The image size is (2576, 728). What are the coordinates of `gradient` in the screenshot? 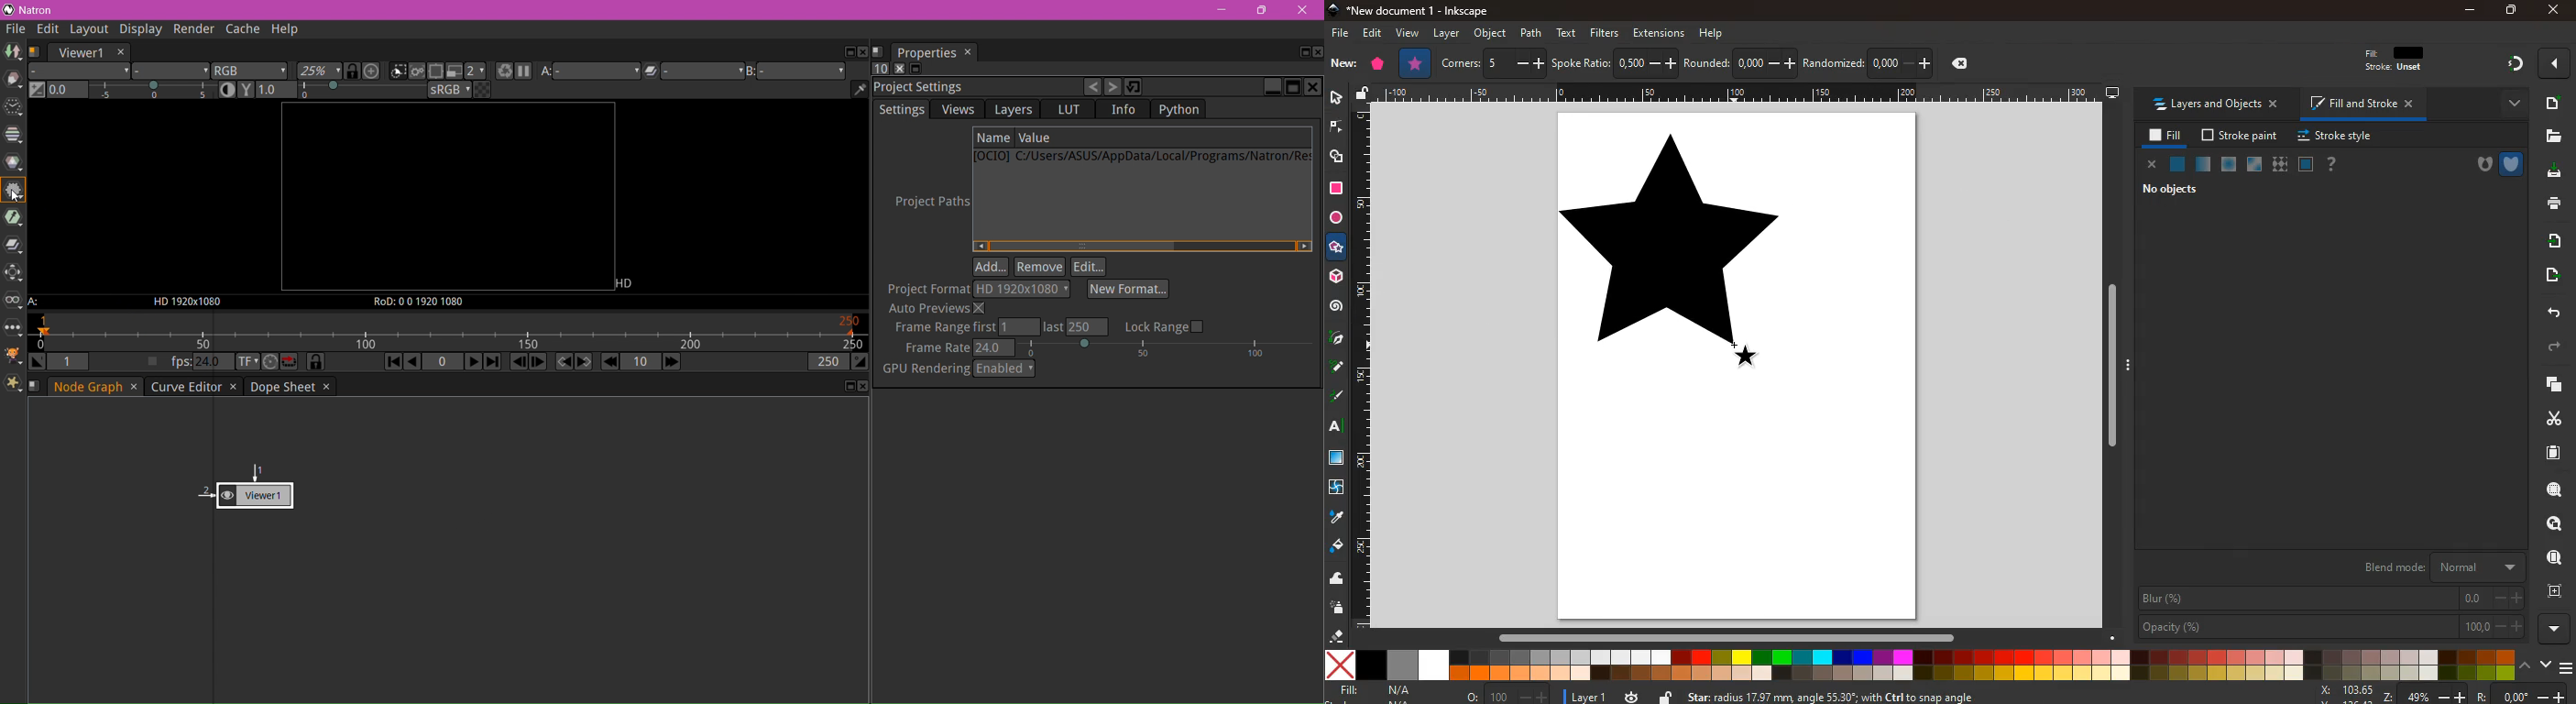 It's located at (2505, 64).